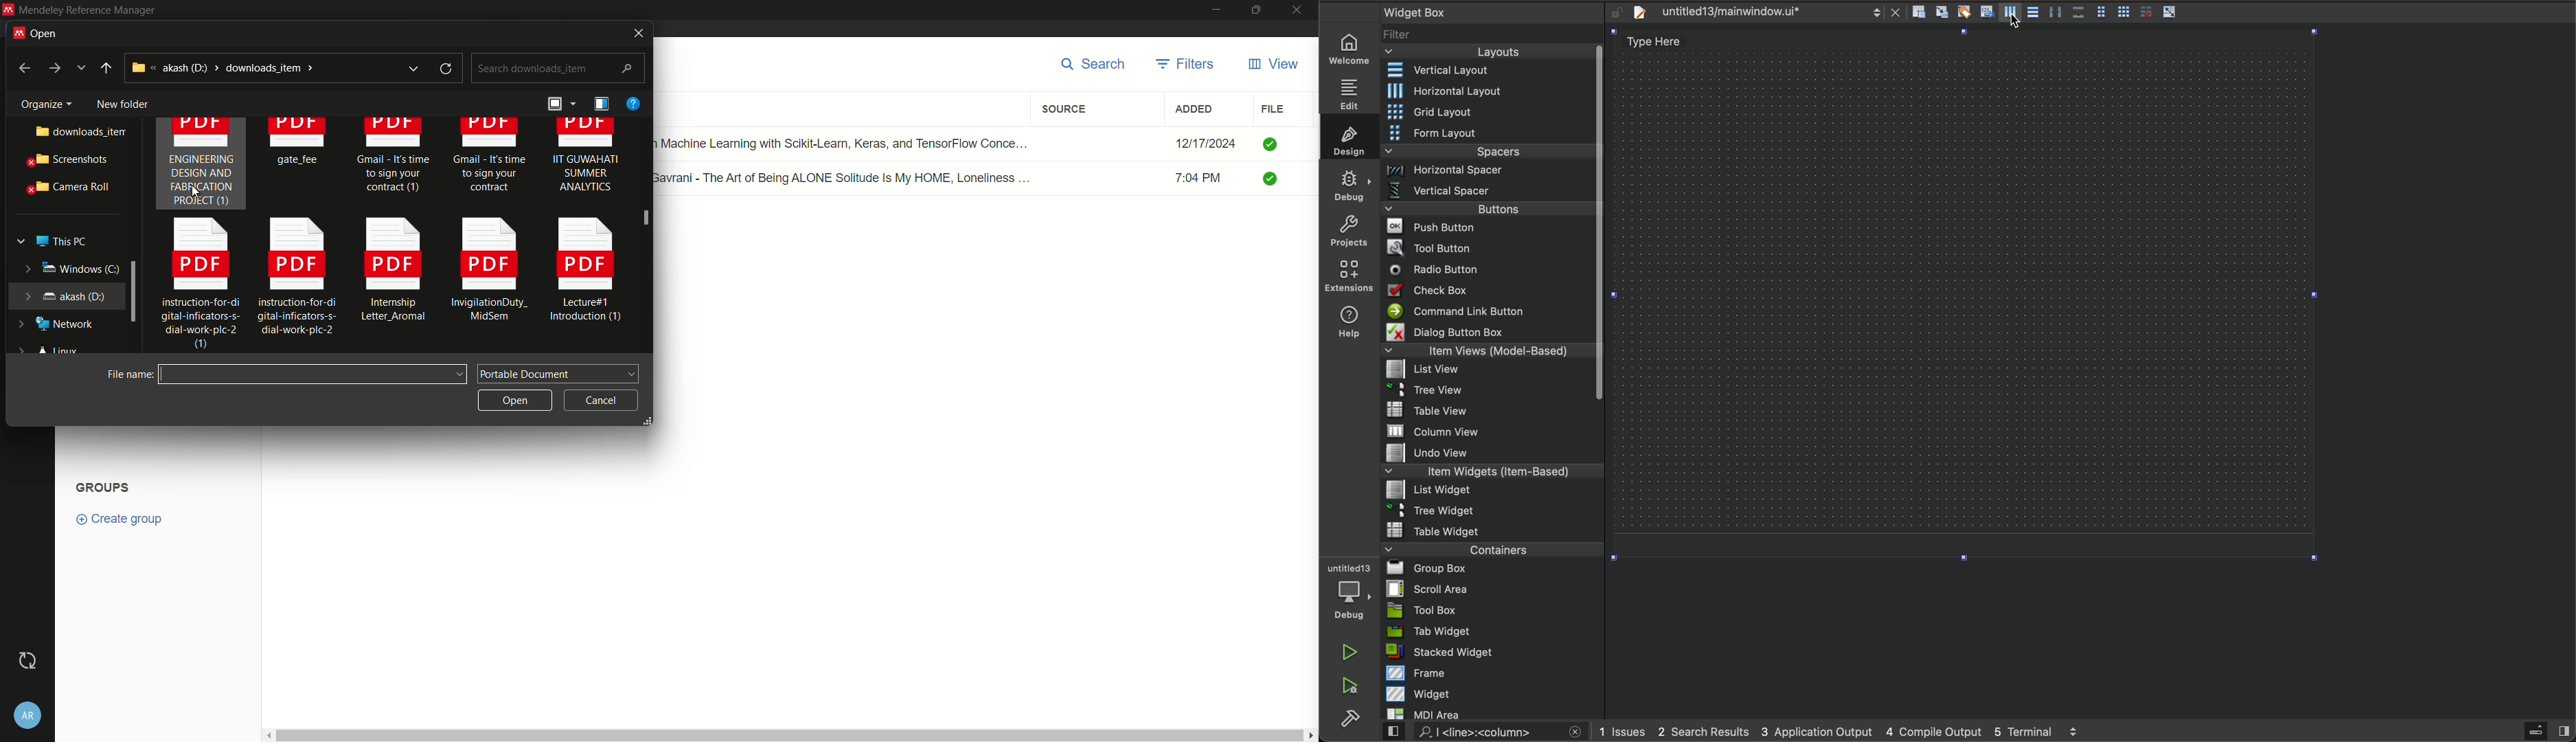  What do you see at coordinates (65, 188) in the screenshot?
I see `camera roll` at bounding box center [65, 188].